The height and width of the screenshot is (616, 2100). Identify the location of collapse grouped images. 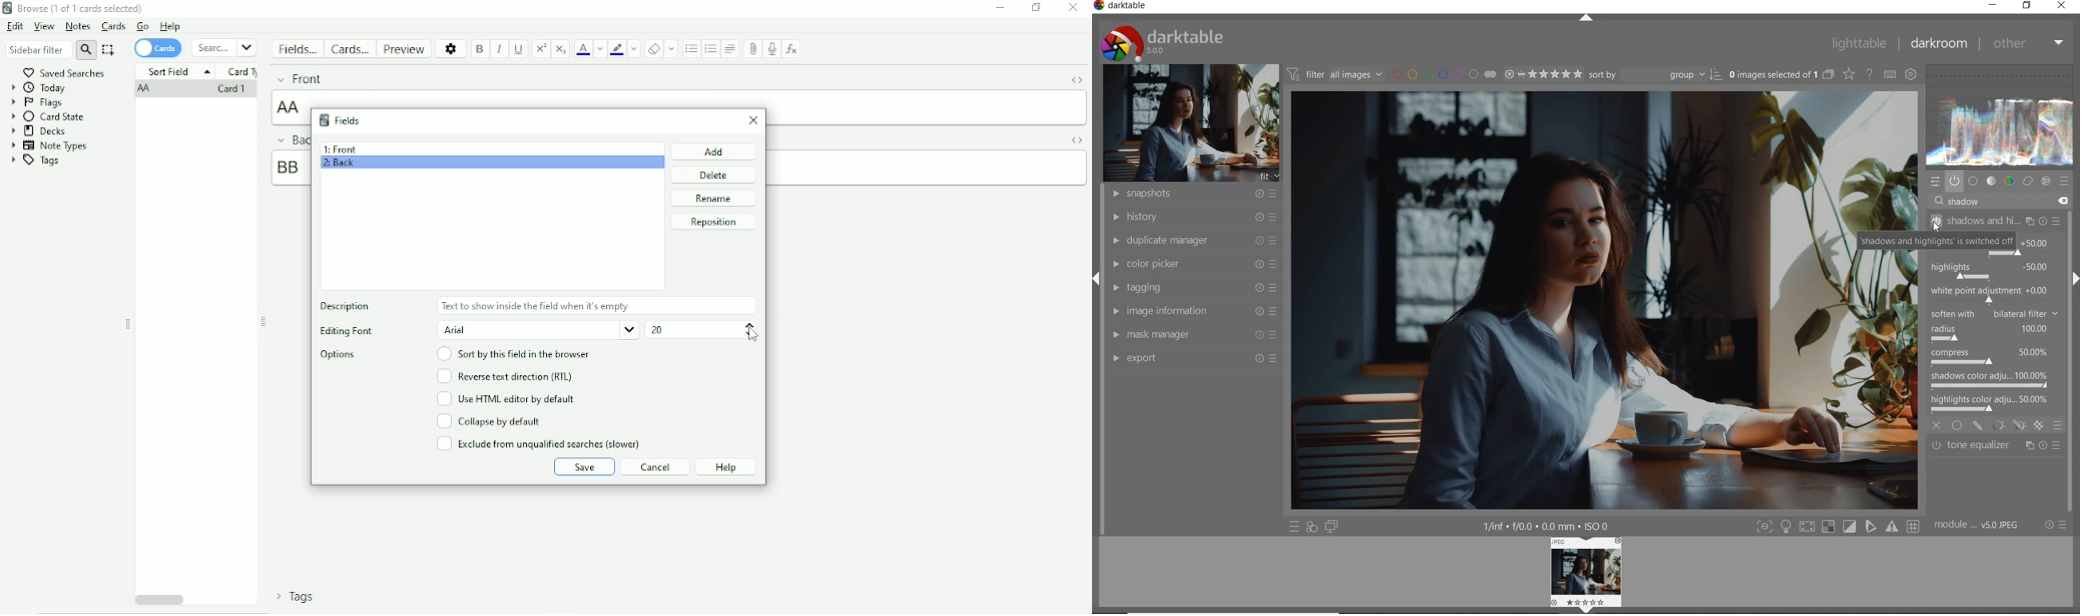
(1827, 75).